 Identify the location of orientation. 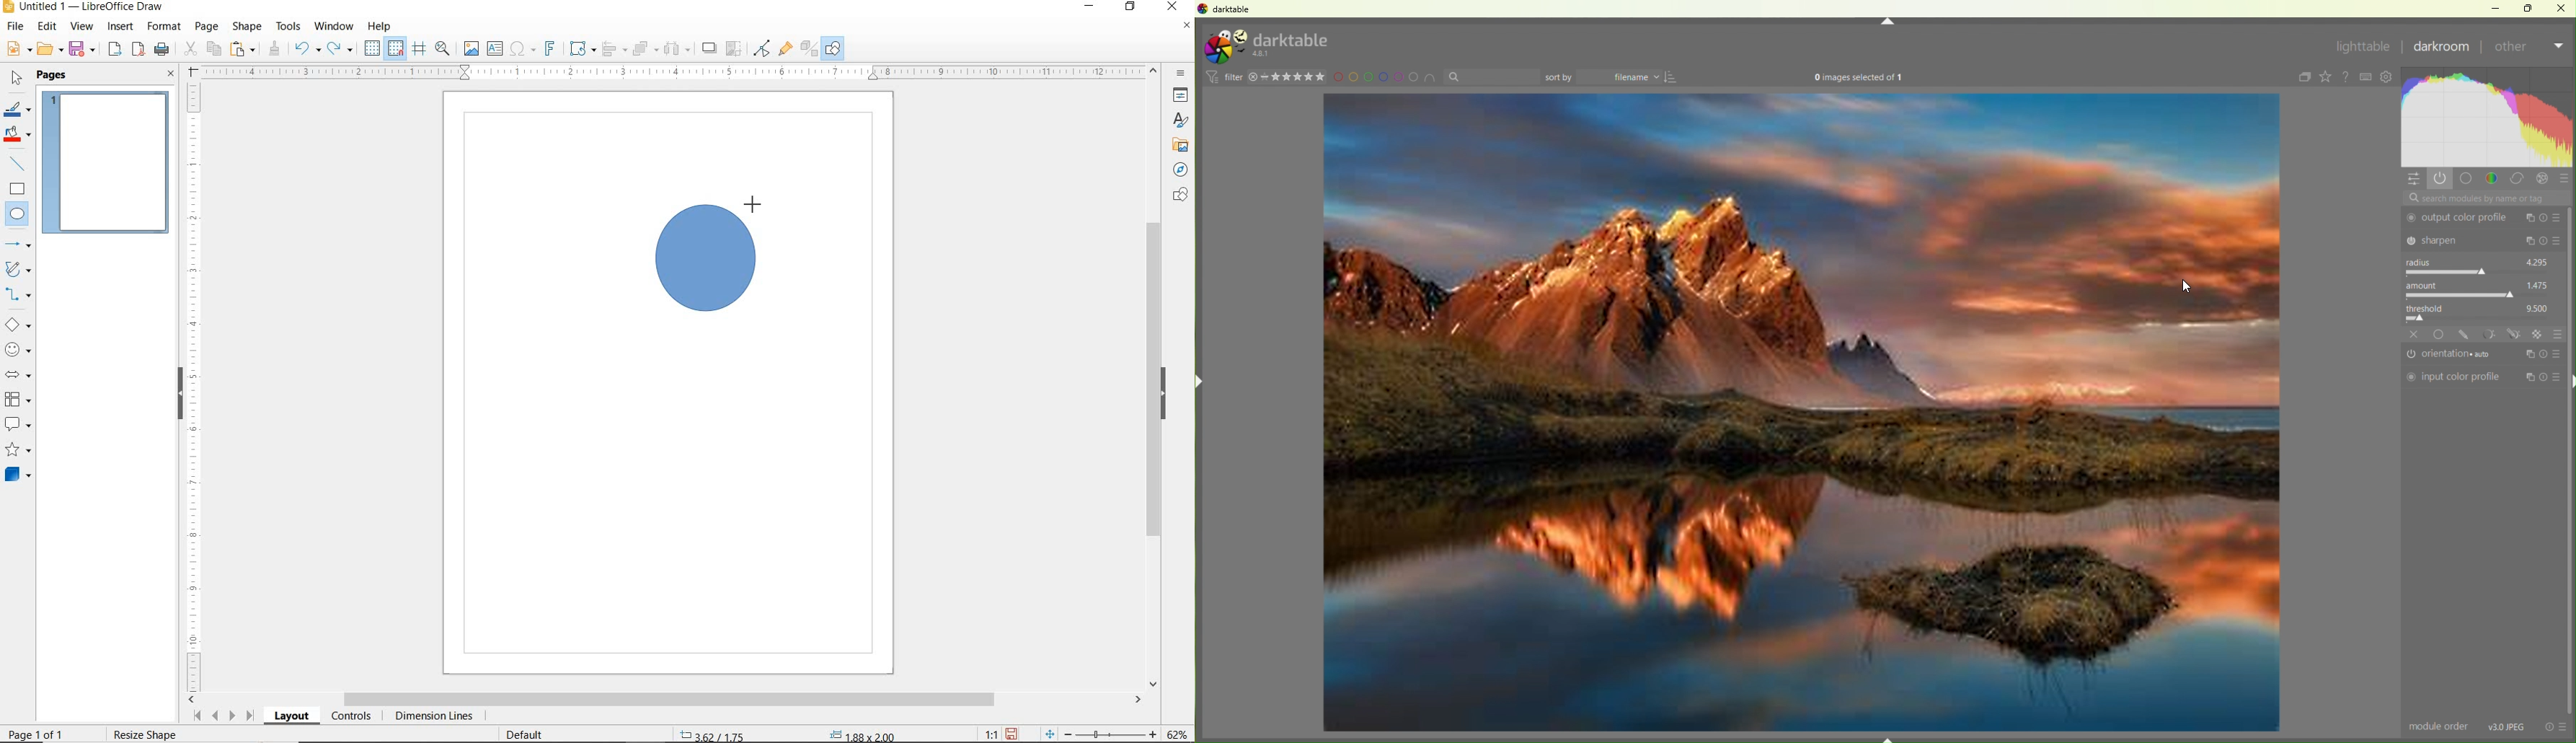
(2453, 355).